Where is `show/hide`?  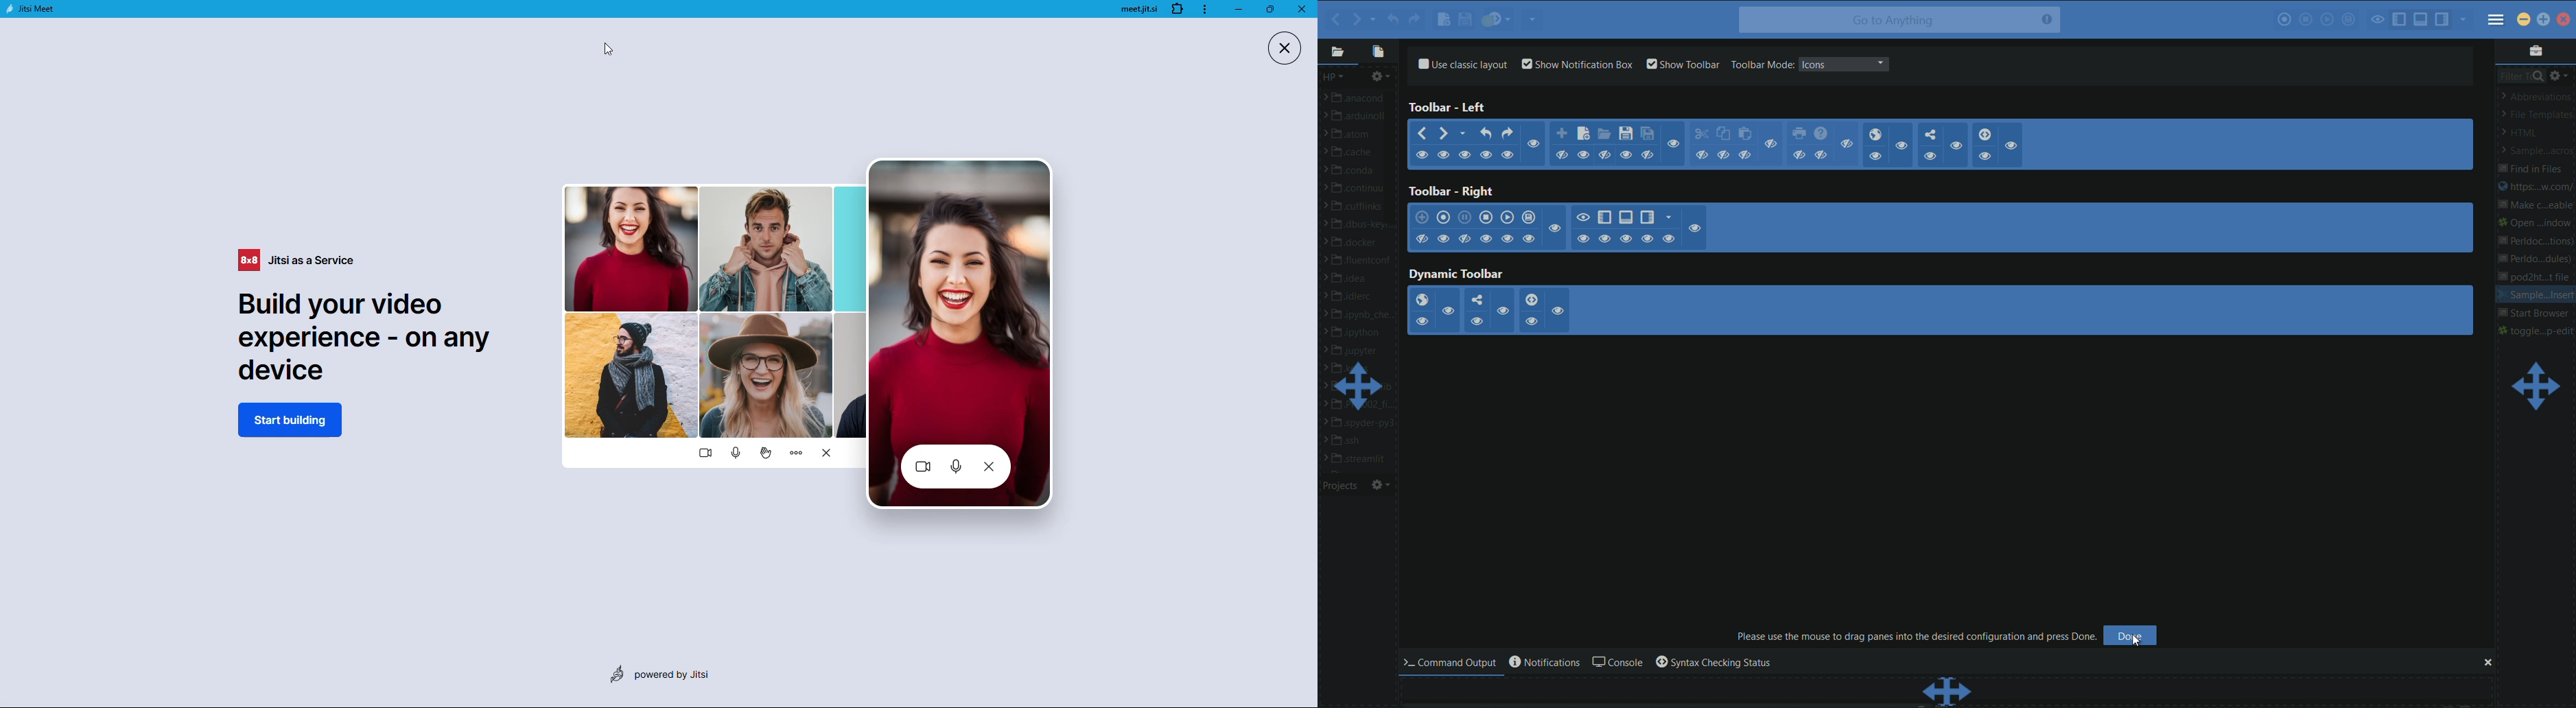 show/hide is located at coordinates (1625, 154).